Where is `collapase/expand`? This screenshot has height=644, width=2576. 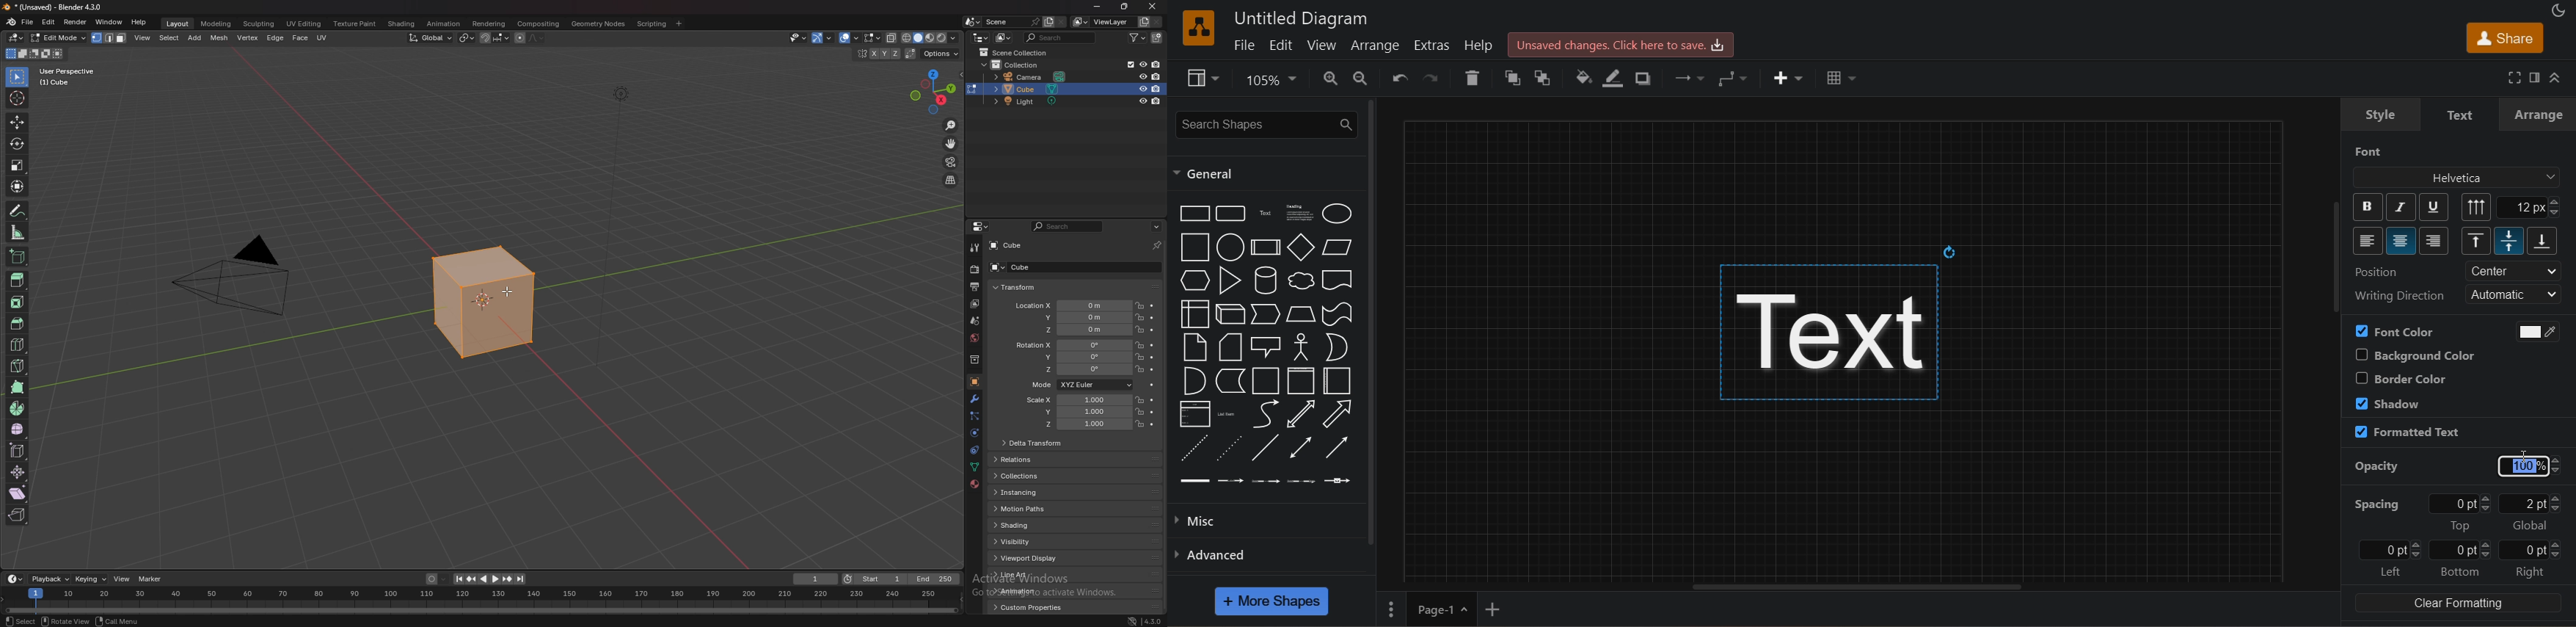 collapase/expand is located at coordinates (2555, 78).